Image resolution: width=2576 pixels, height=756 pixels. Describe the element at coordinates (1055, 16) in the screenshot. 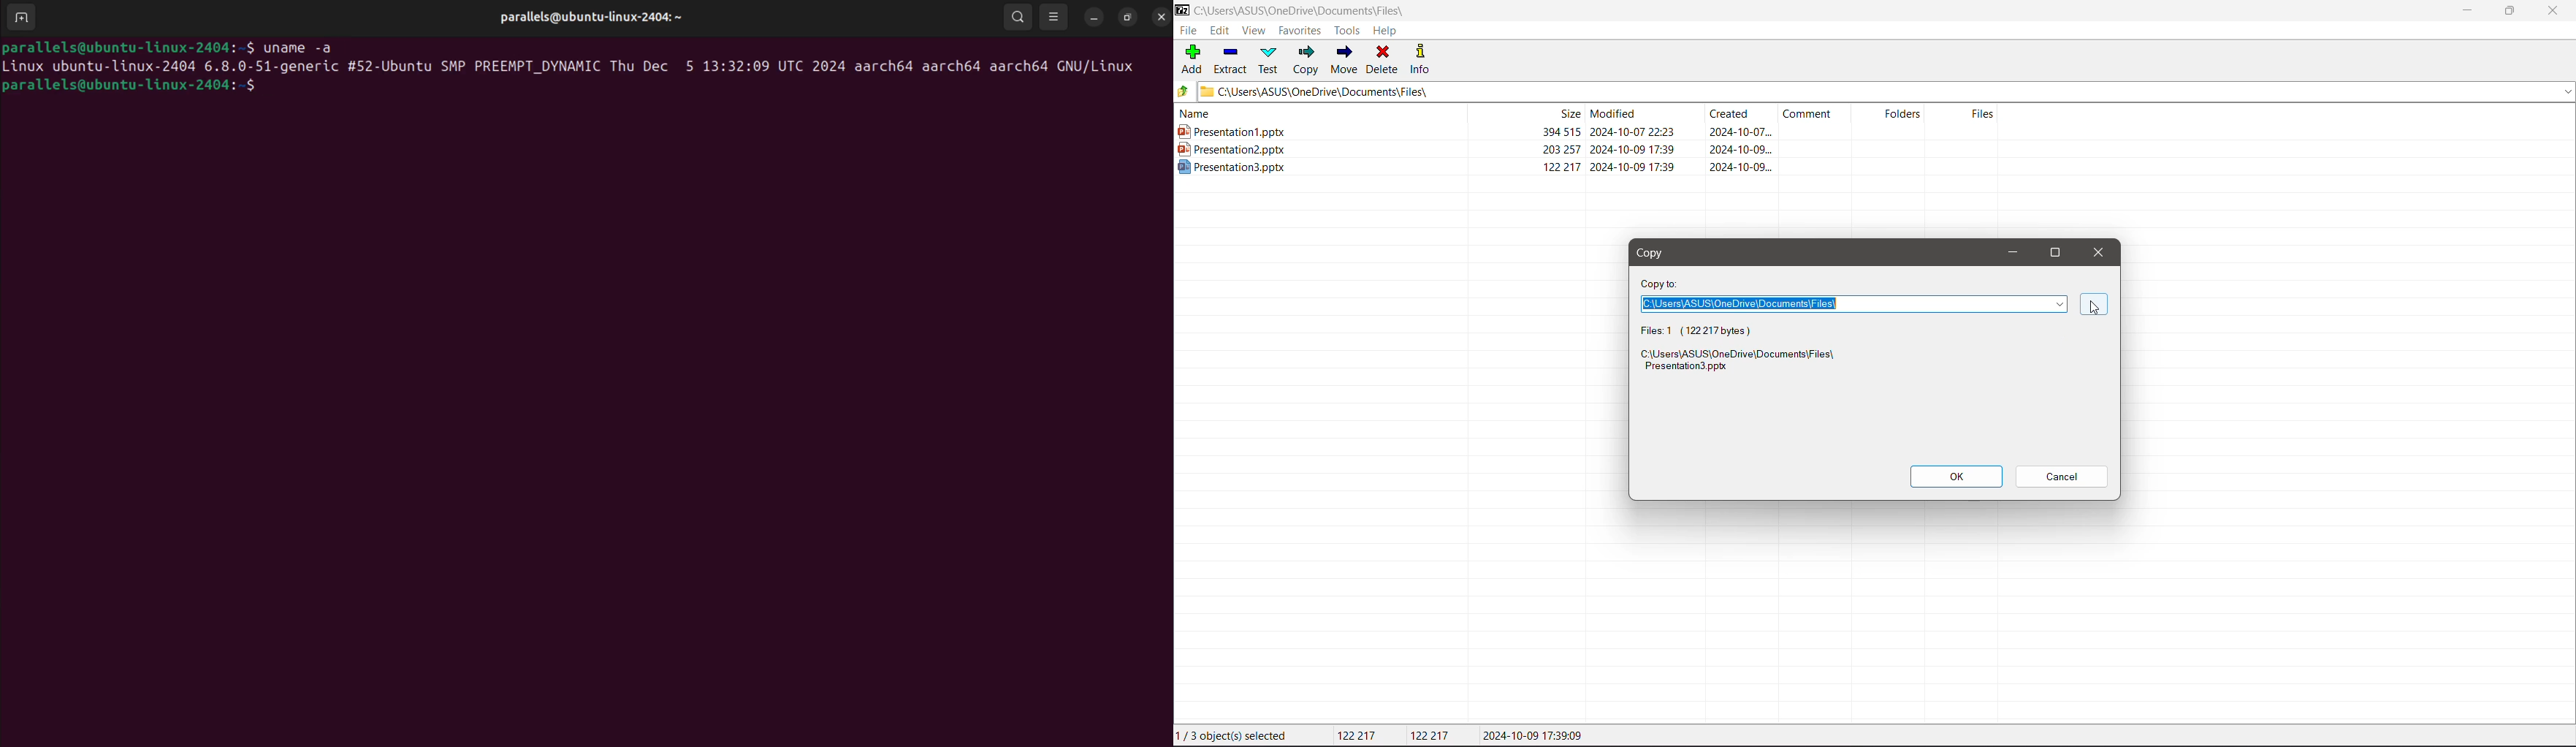

I see `view options` at that location.